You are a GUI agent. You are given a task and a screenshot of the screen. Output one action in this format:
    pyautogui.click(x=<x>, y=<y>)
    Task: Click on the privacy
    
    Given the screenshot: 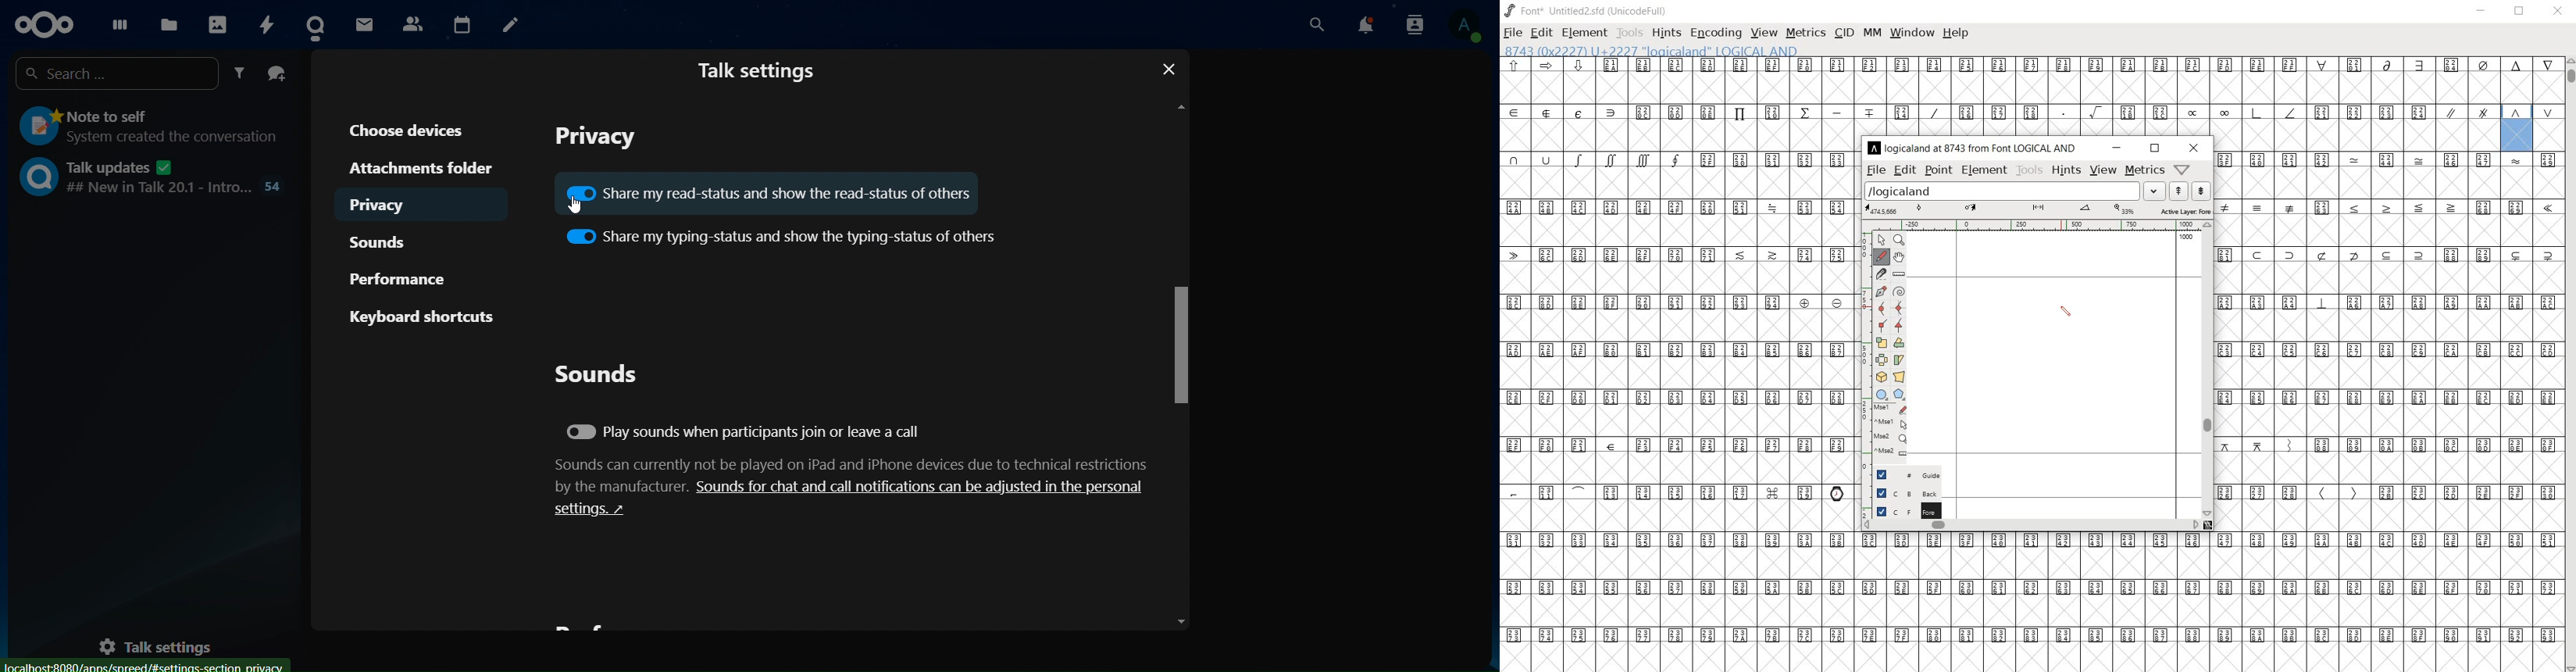 What is the action you would take?
    pyautogui.click(x=394, y=202)
    